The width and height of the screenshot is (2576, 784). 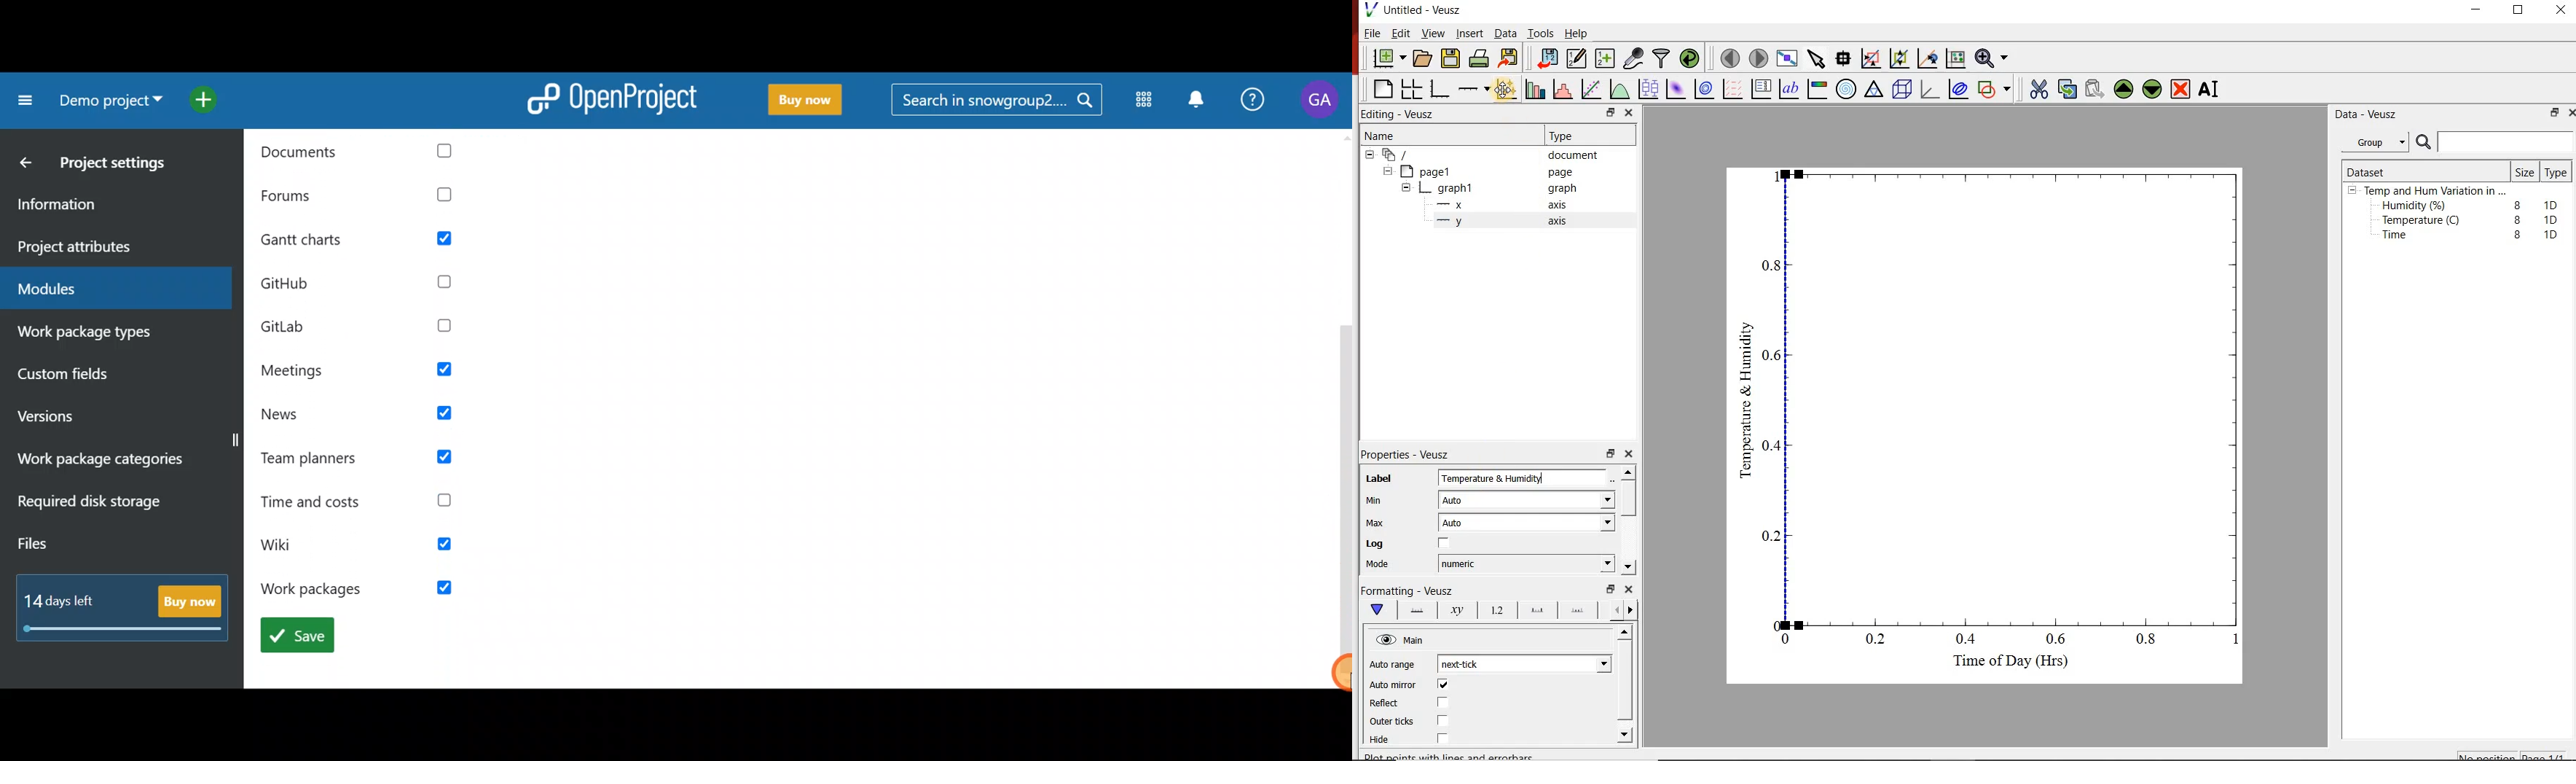 What do you see at coordinates (2369, 114) in the screenshot?
I see `Data - Veusz` at bounding box center [2369, 114].